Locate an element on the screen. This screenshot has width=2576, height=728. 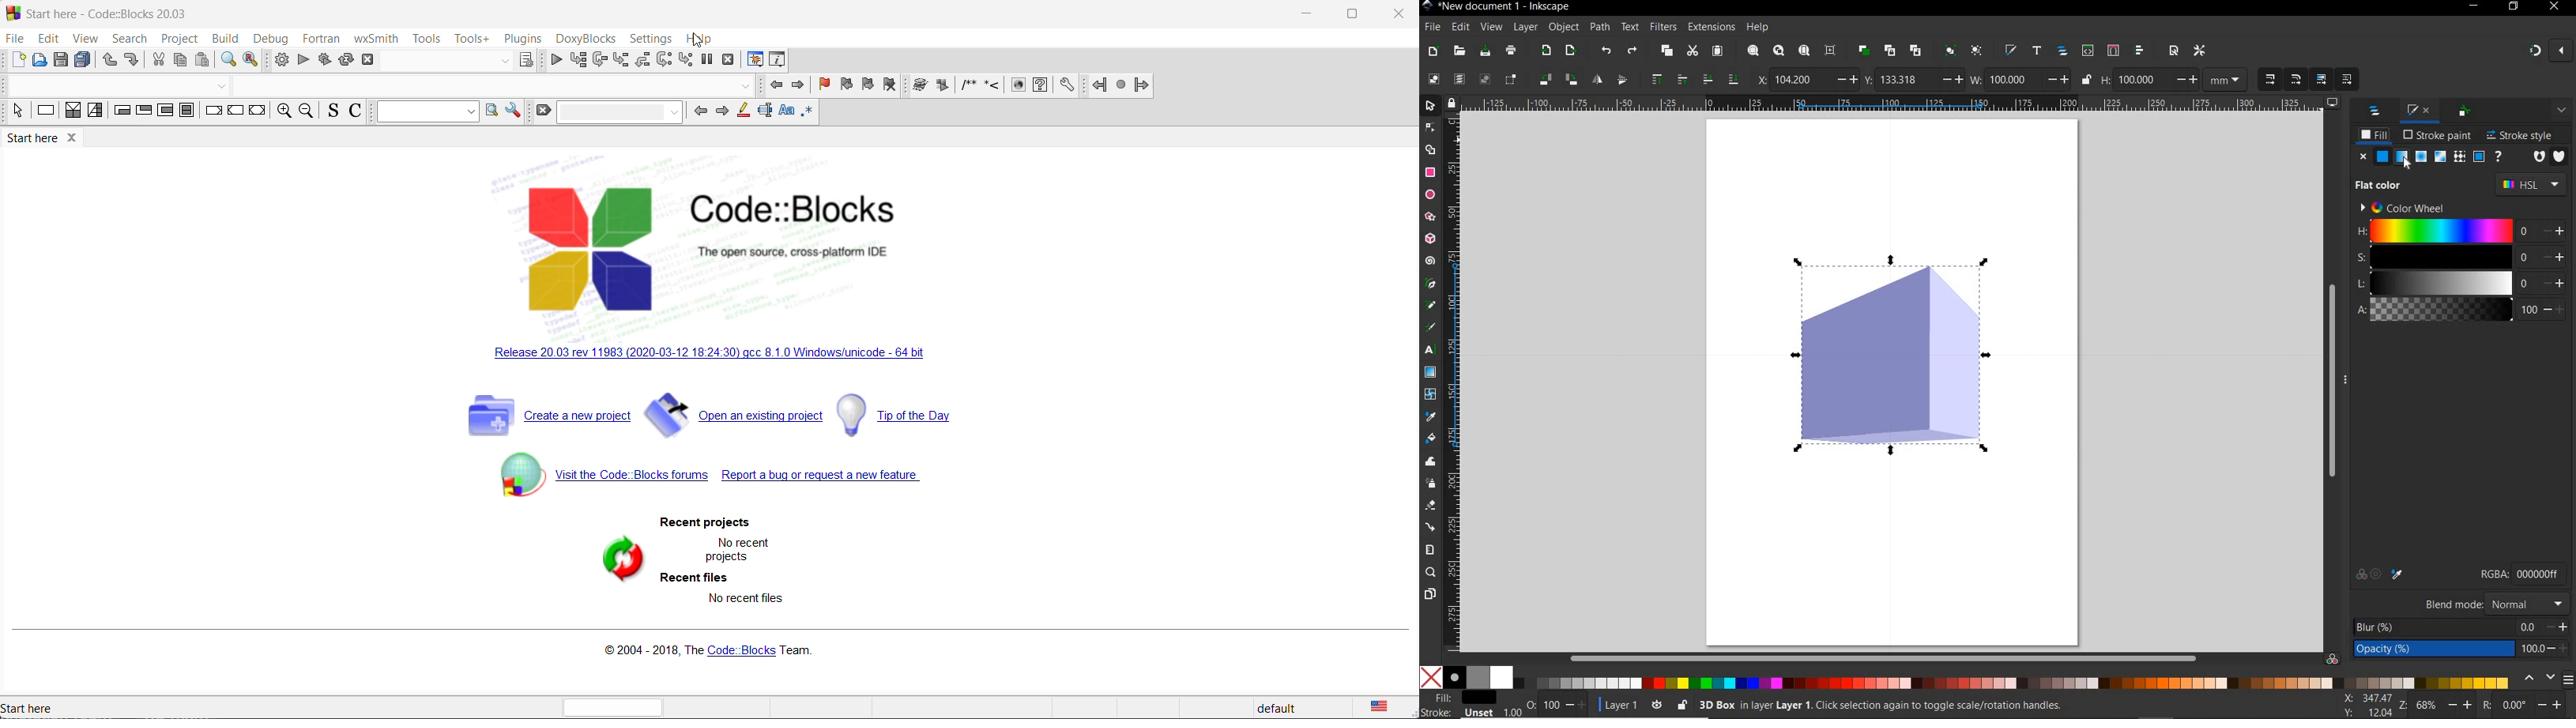
RULER is located at coordinates (1453, 382).